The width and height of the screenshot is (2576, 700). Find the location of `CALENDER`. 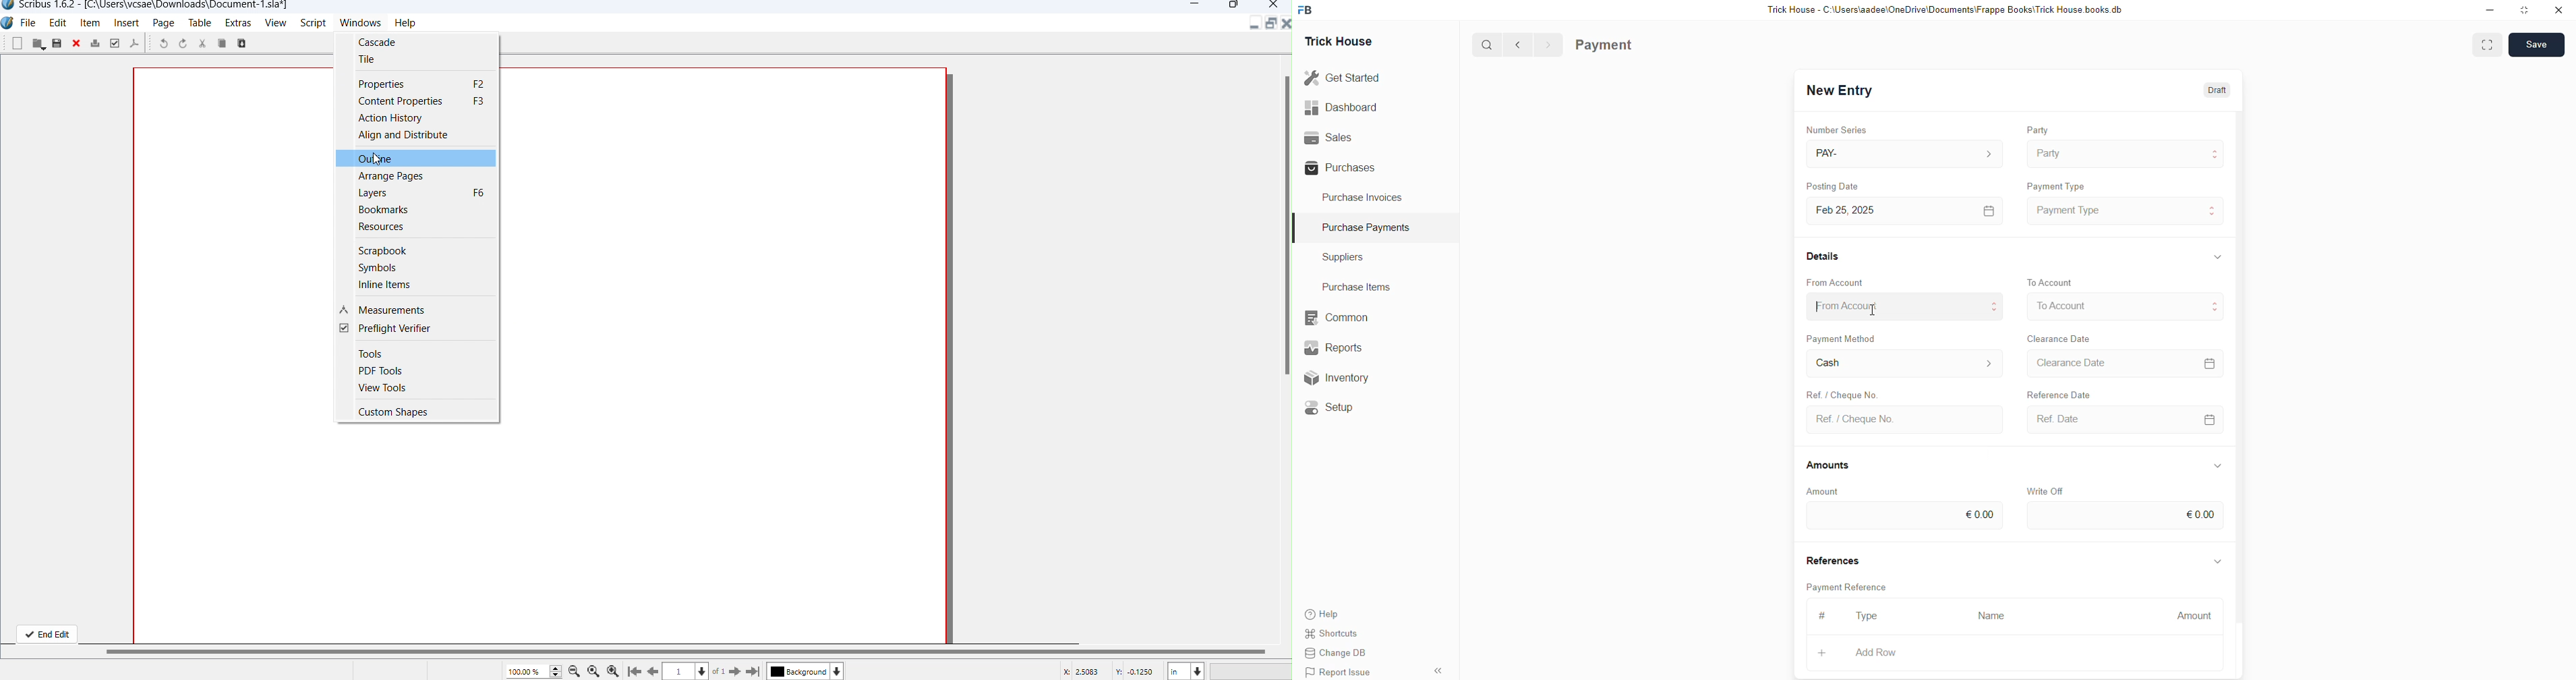

CALENDER is located at coordinates (2210, 418).